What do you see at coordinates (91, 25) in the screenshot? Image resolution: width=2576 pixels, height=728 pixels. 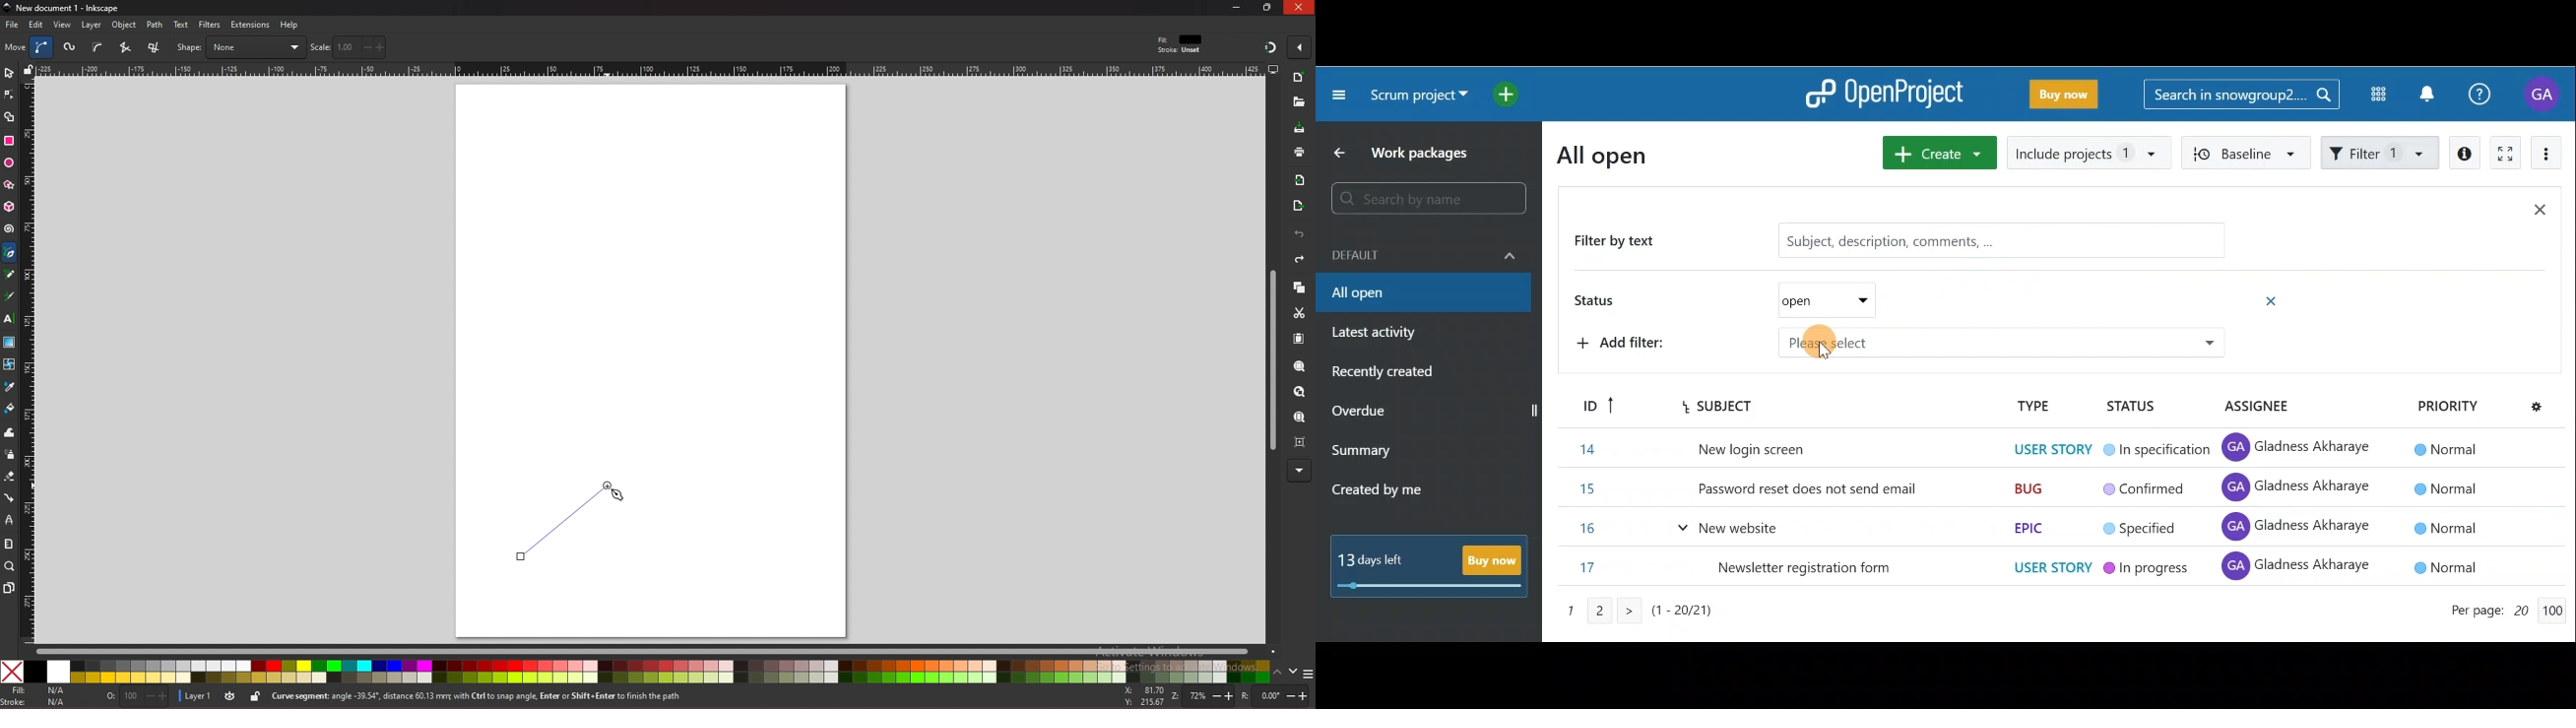 I see `layer` at bounding box center [91, 25].